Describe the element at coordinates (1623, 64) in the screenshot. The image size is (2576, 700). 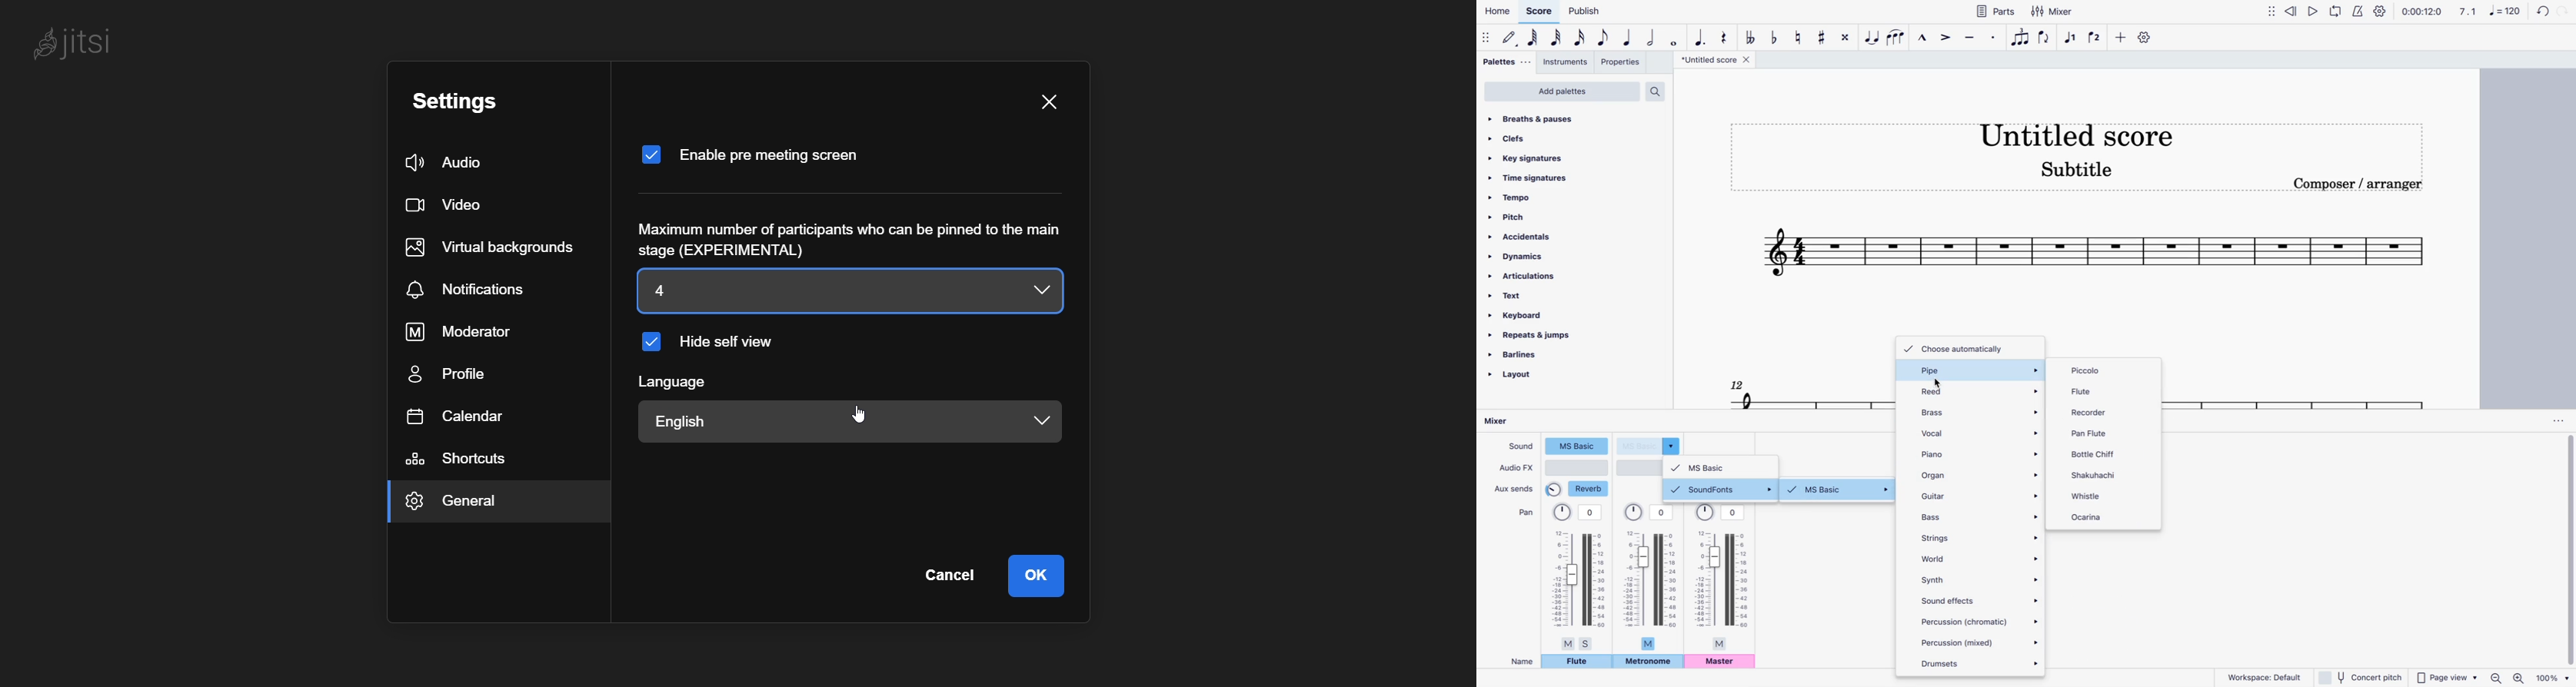
I see `properties` at that location.